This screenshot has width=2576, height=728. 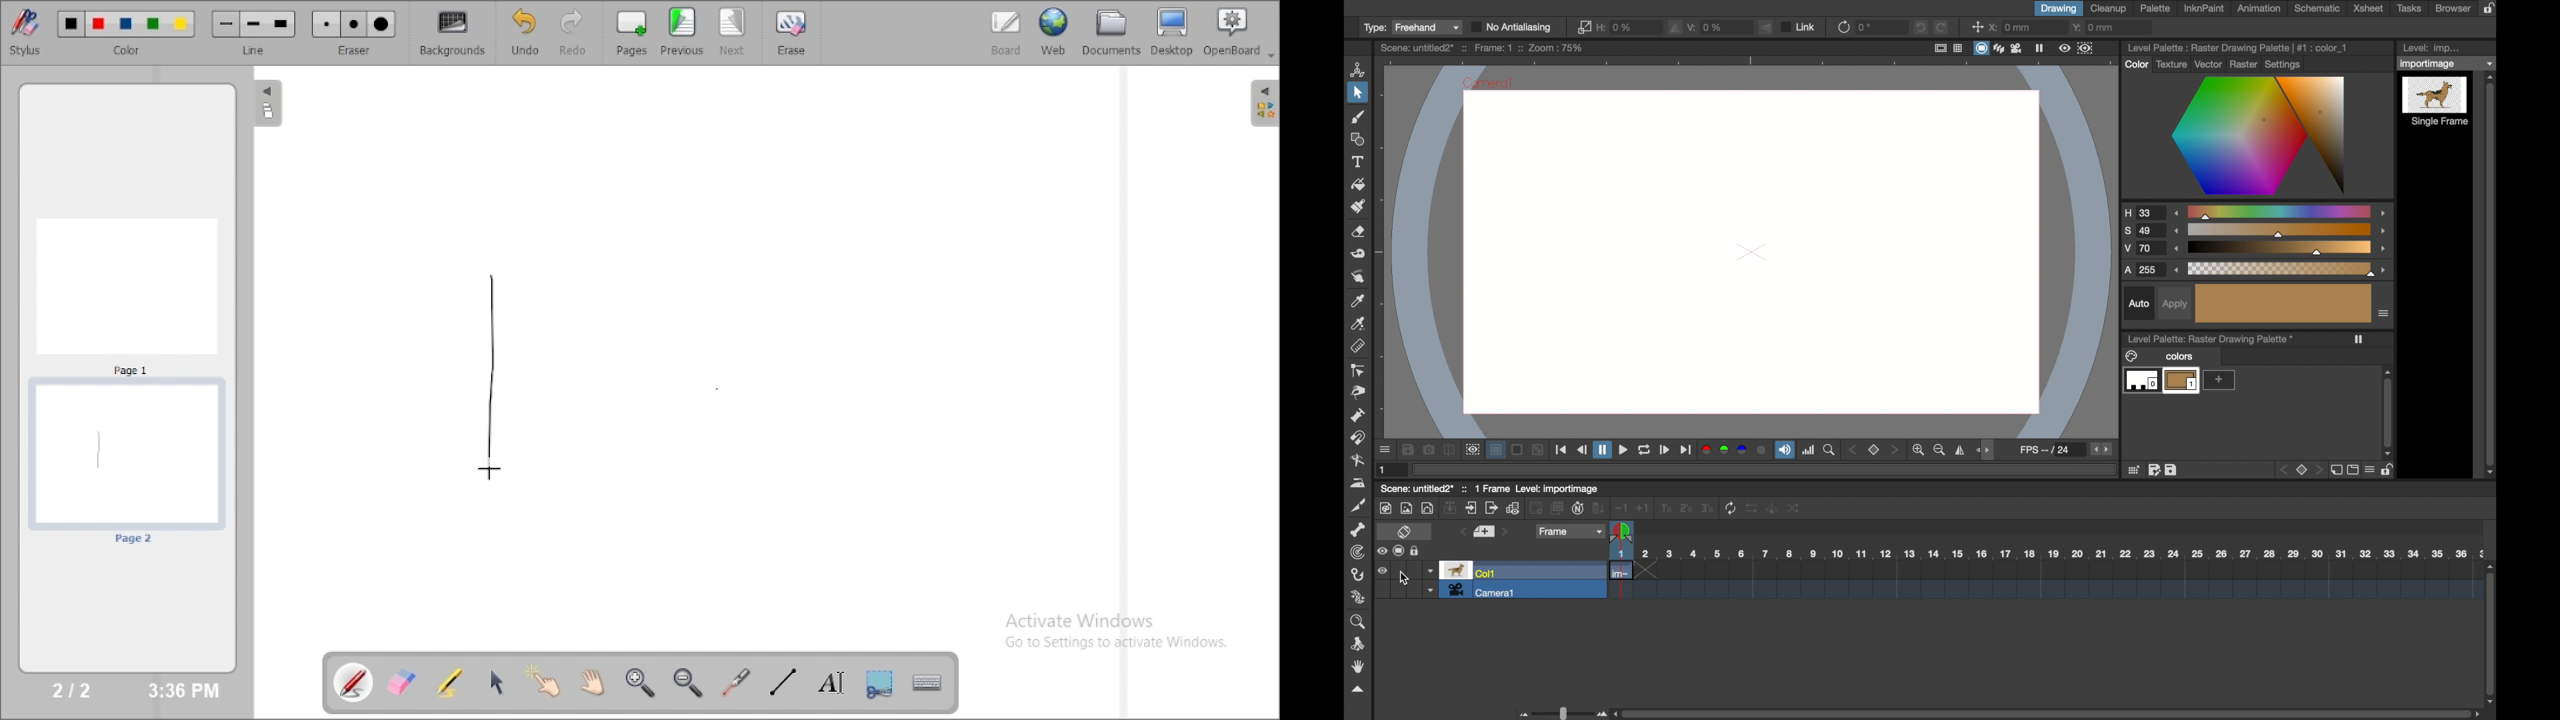 I want to click on 1, so click(x=1665, y=508).